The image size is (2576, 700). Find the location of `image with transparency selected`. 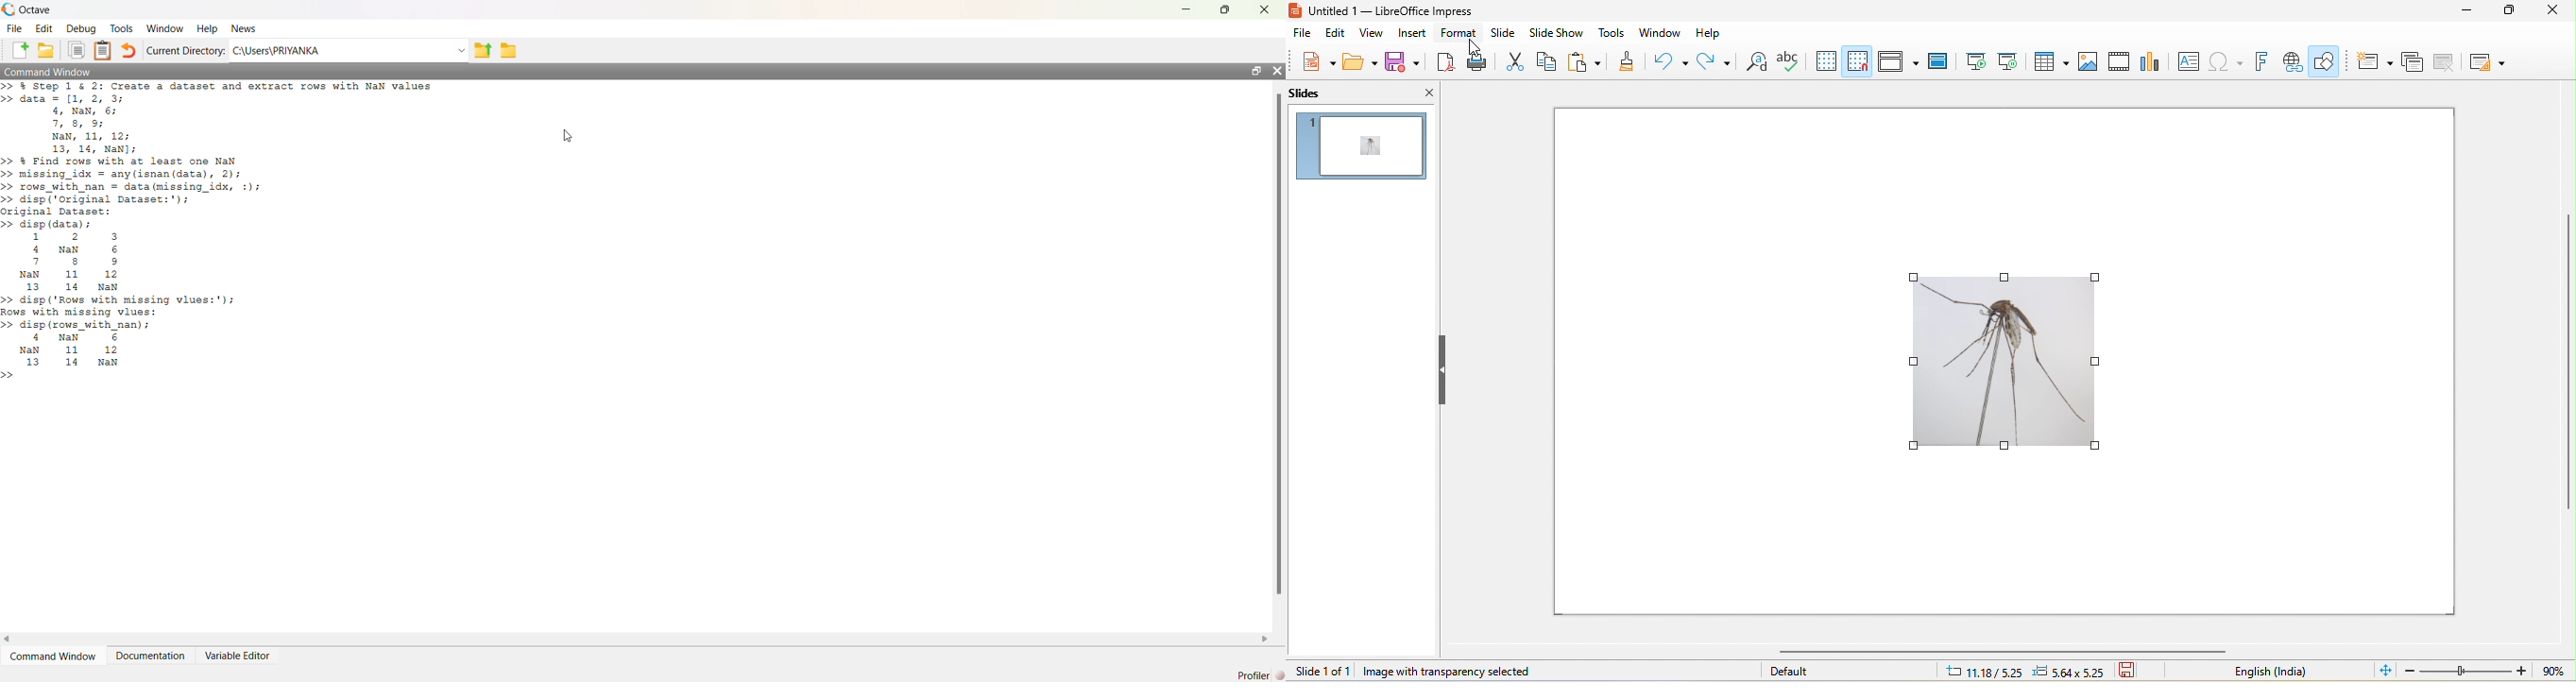

image with transparency selected is located at coordinates (1448, 672).